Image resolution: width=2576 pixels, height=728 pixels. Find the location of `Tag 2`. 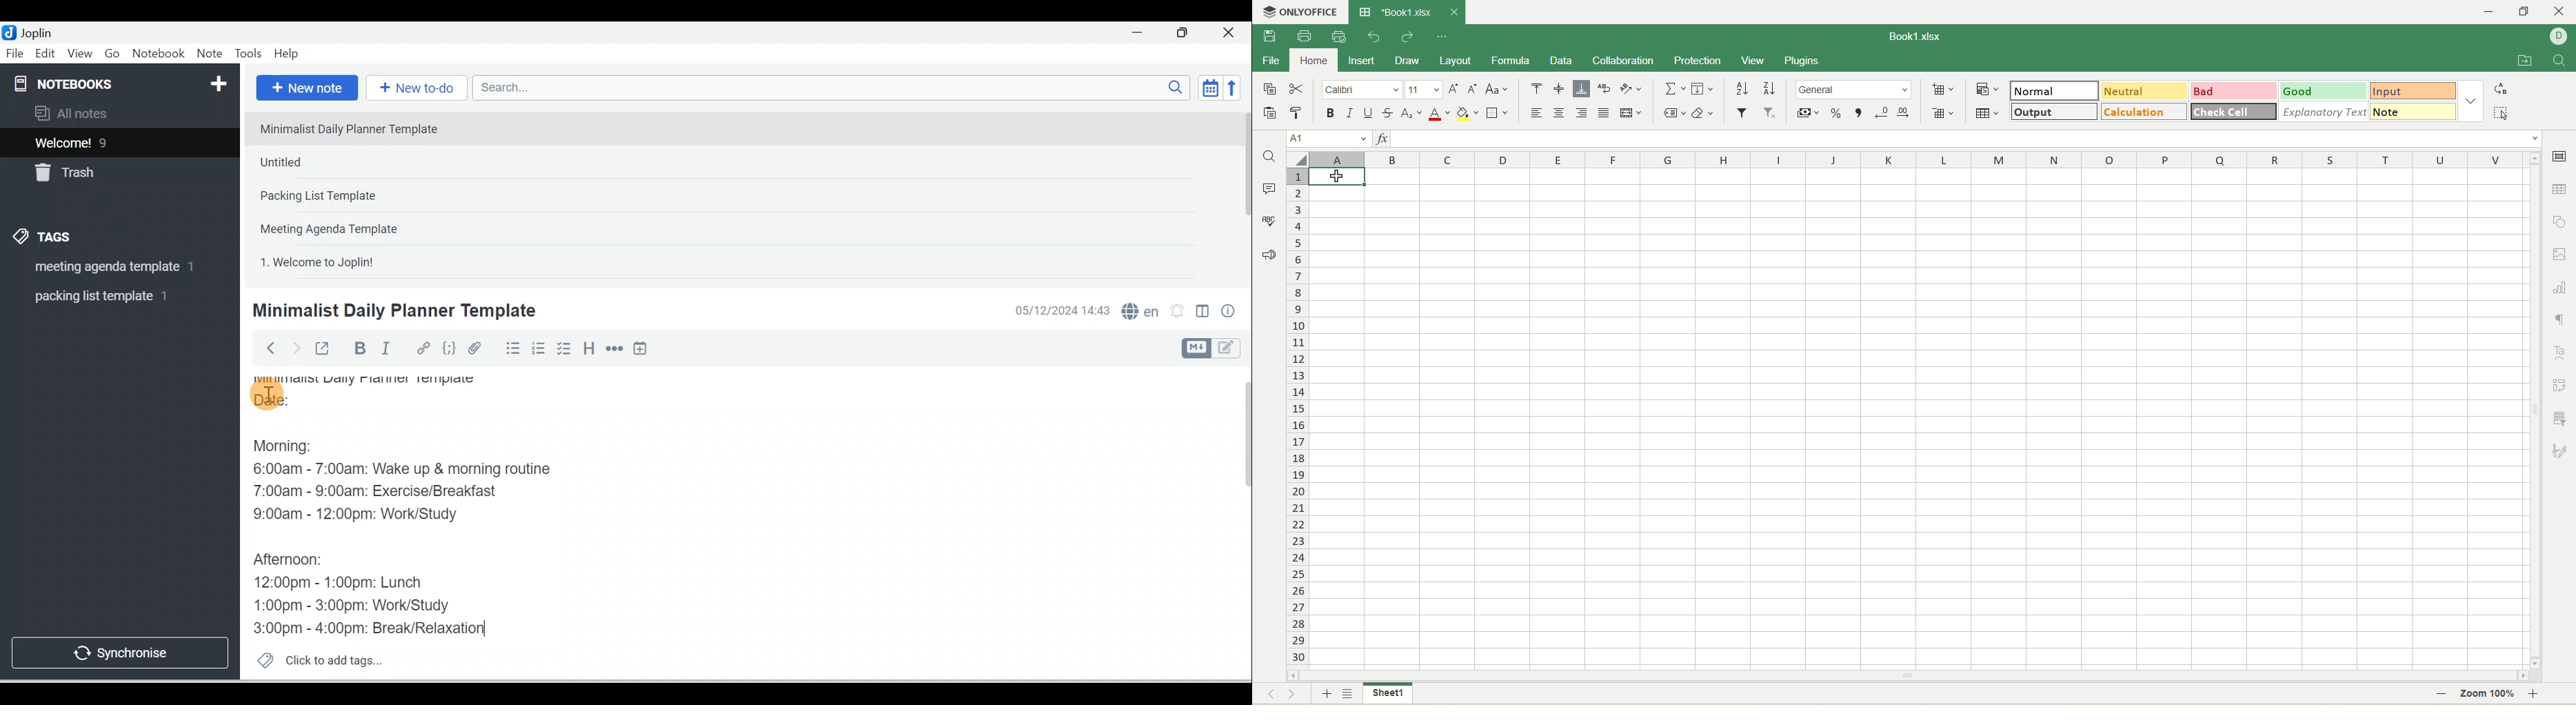

Tag 2 is located at coordinates (110, 296).